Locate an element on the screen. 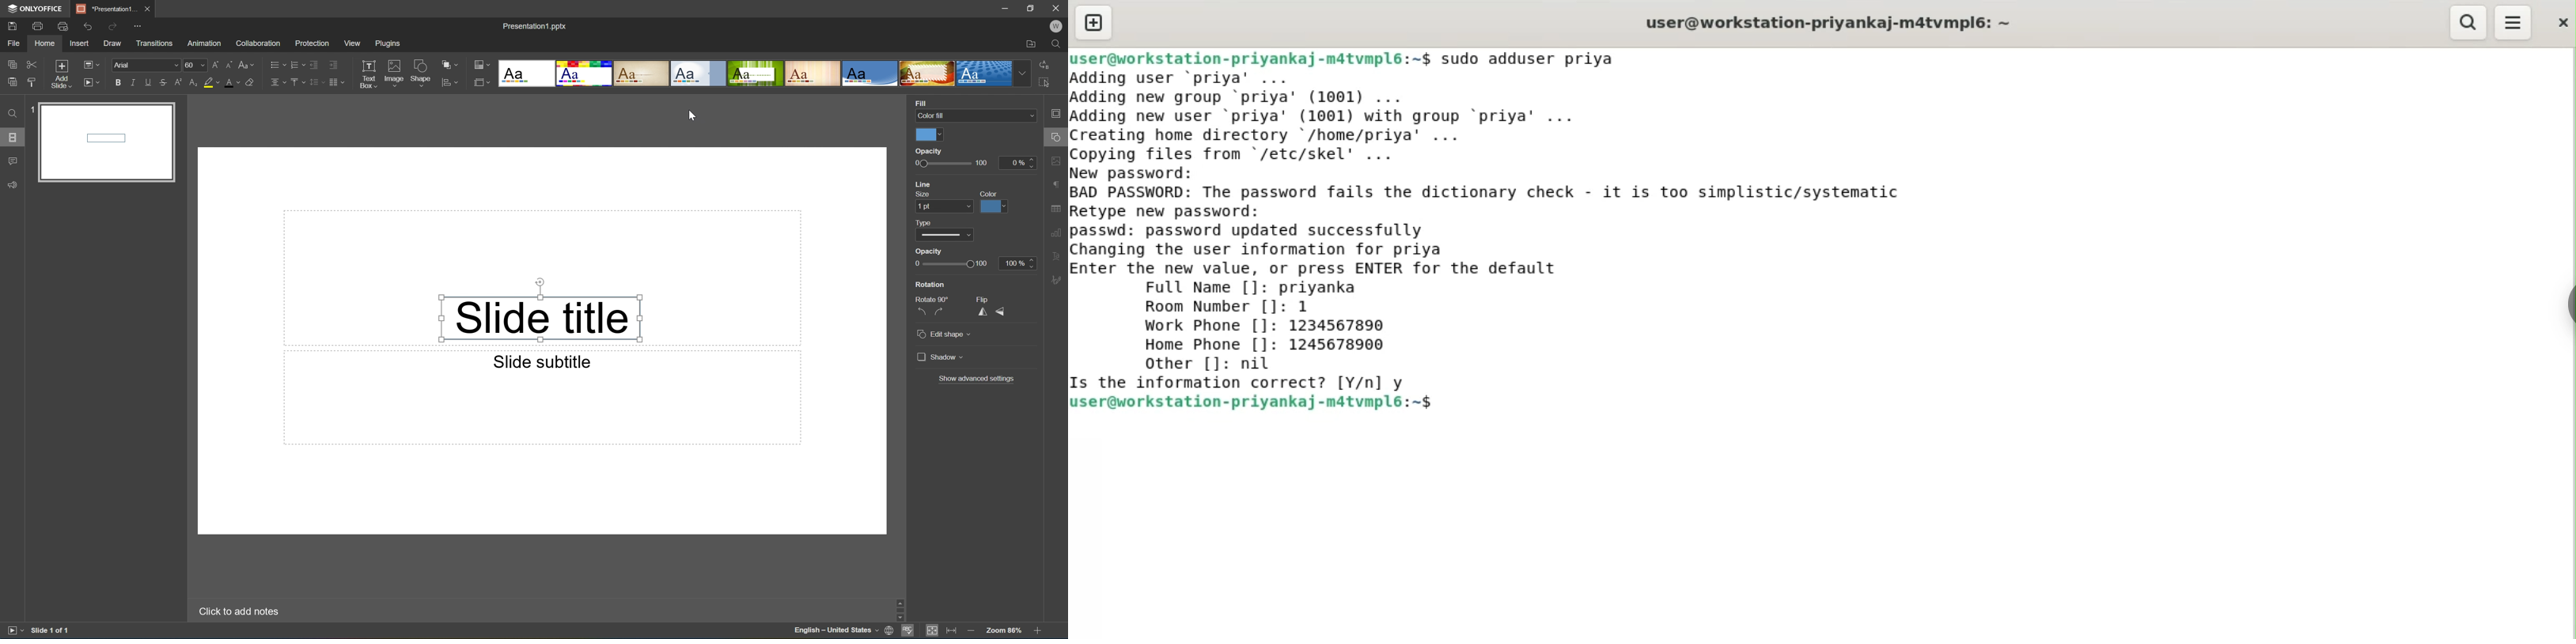  Cursor is located at coordinates (692, 117).